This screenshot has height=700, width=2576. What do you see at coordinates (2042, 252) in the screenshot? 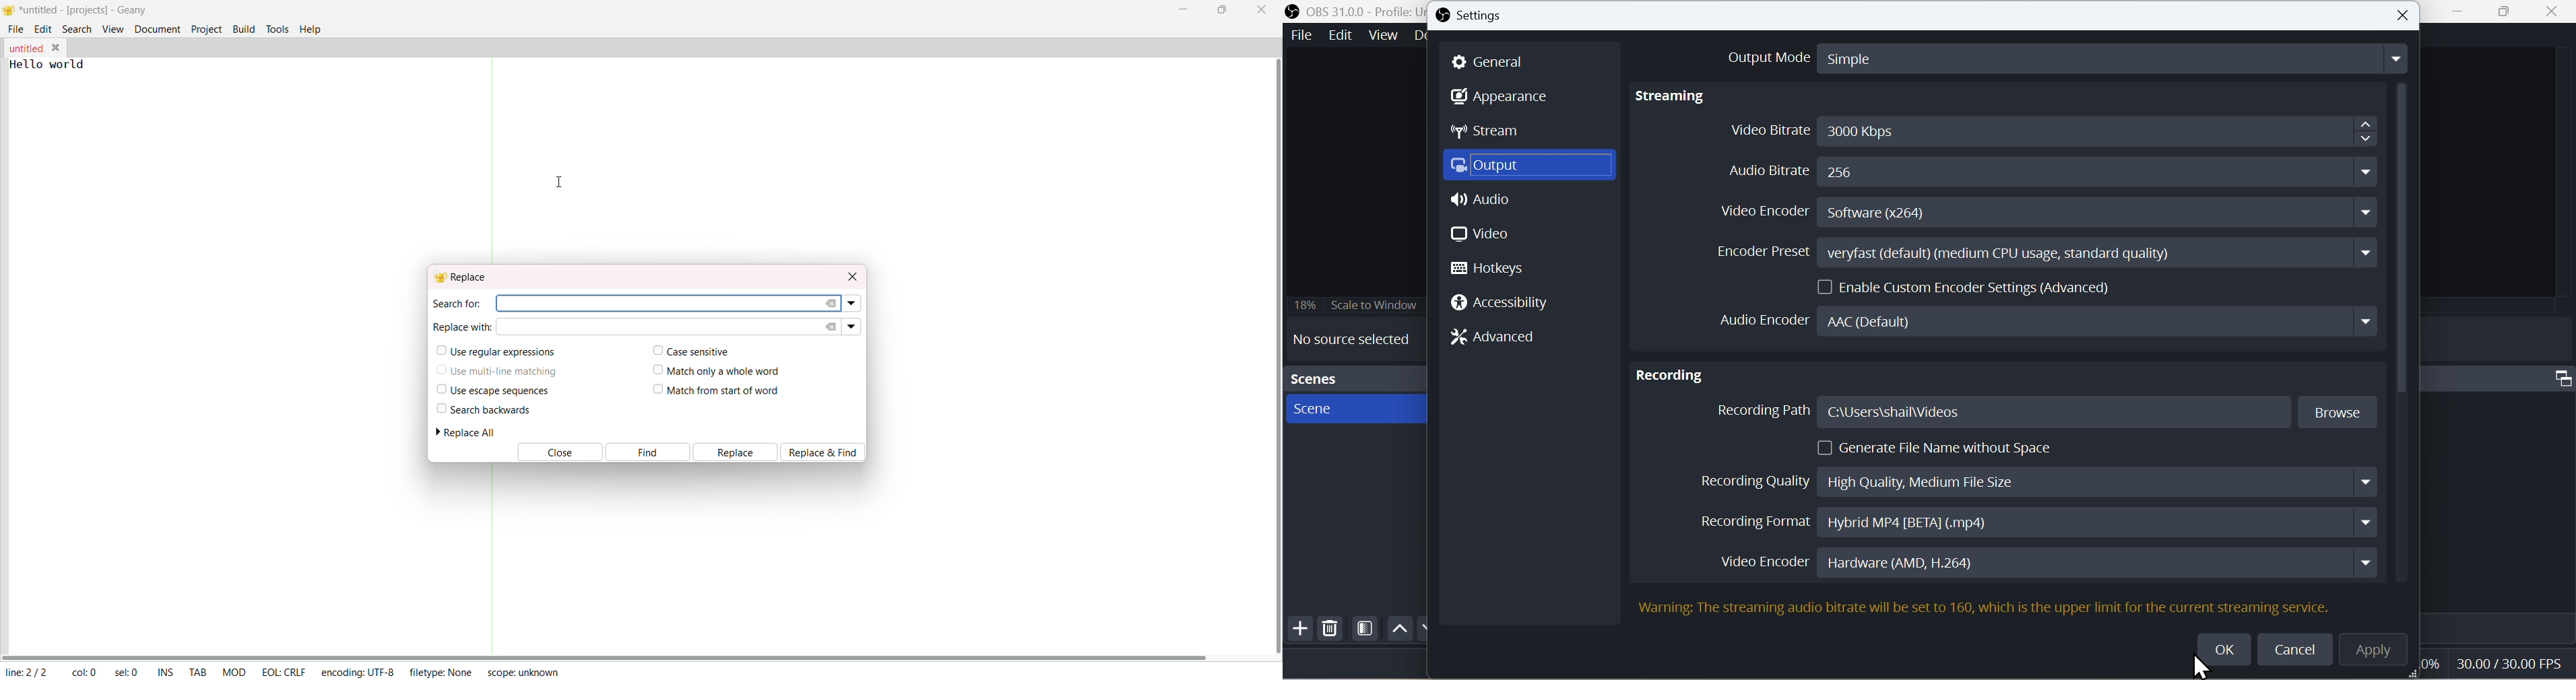
I see `Encoder Preset` at bounding box center [2042, 252].